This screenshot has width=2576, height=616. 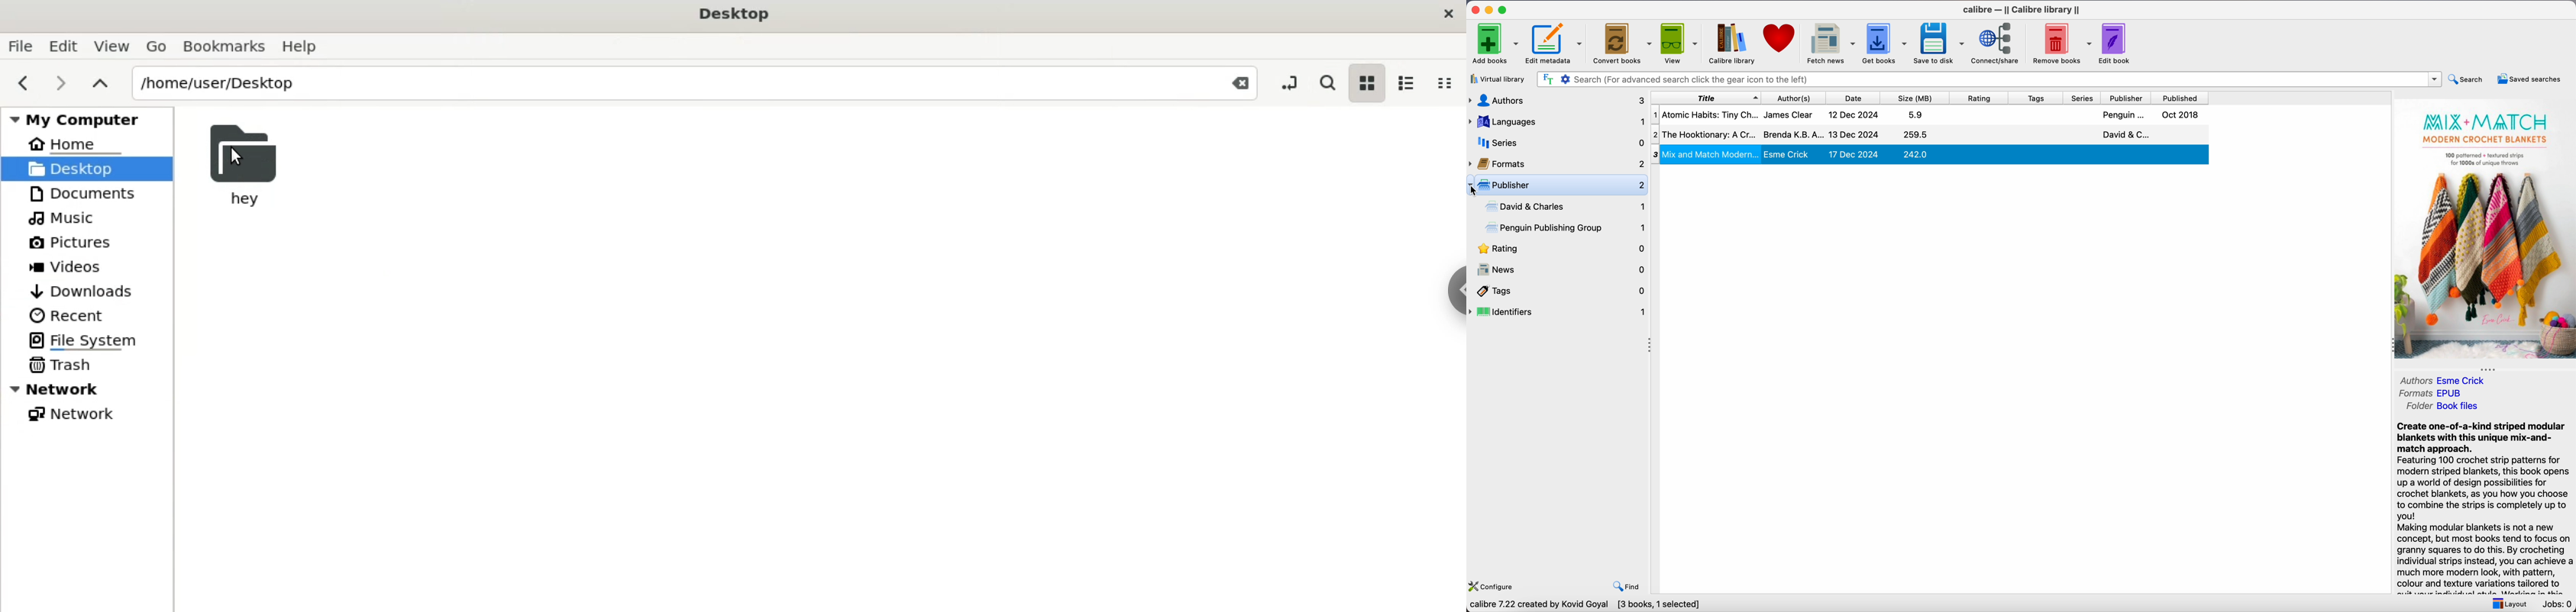 I want to click on Author Esme Crick, so click(x=2464, y=380).